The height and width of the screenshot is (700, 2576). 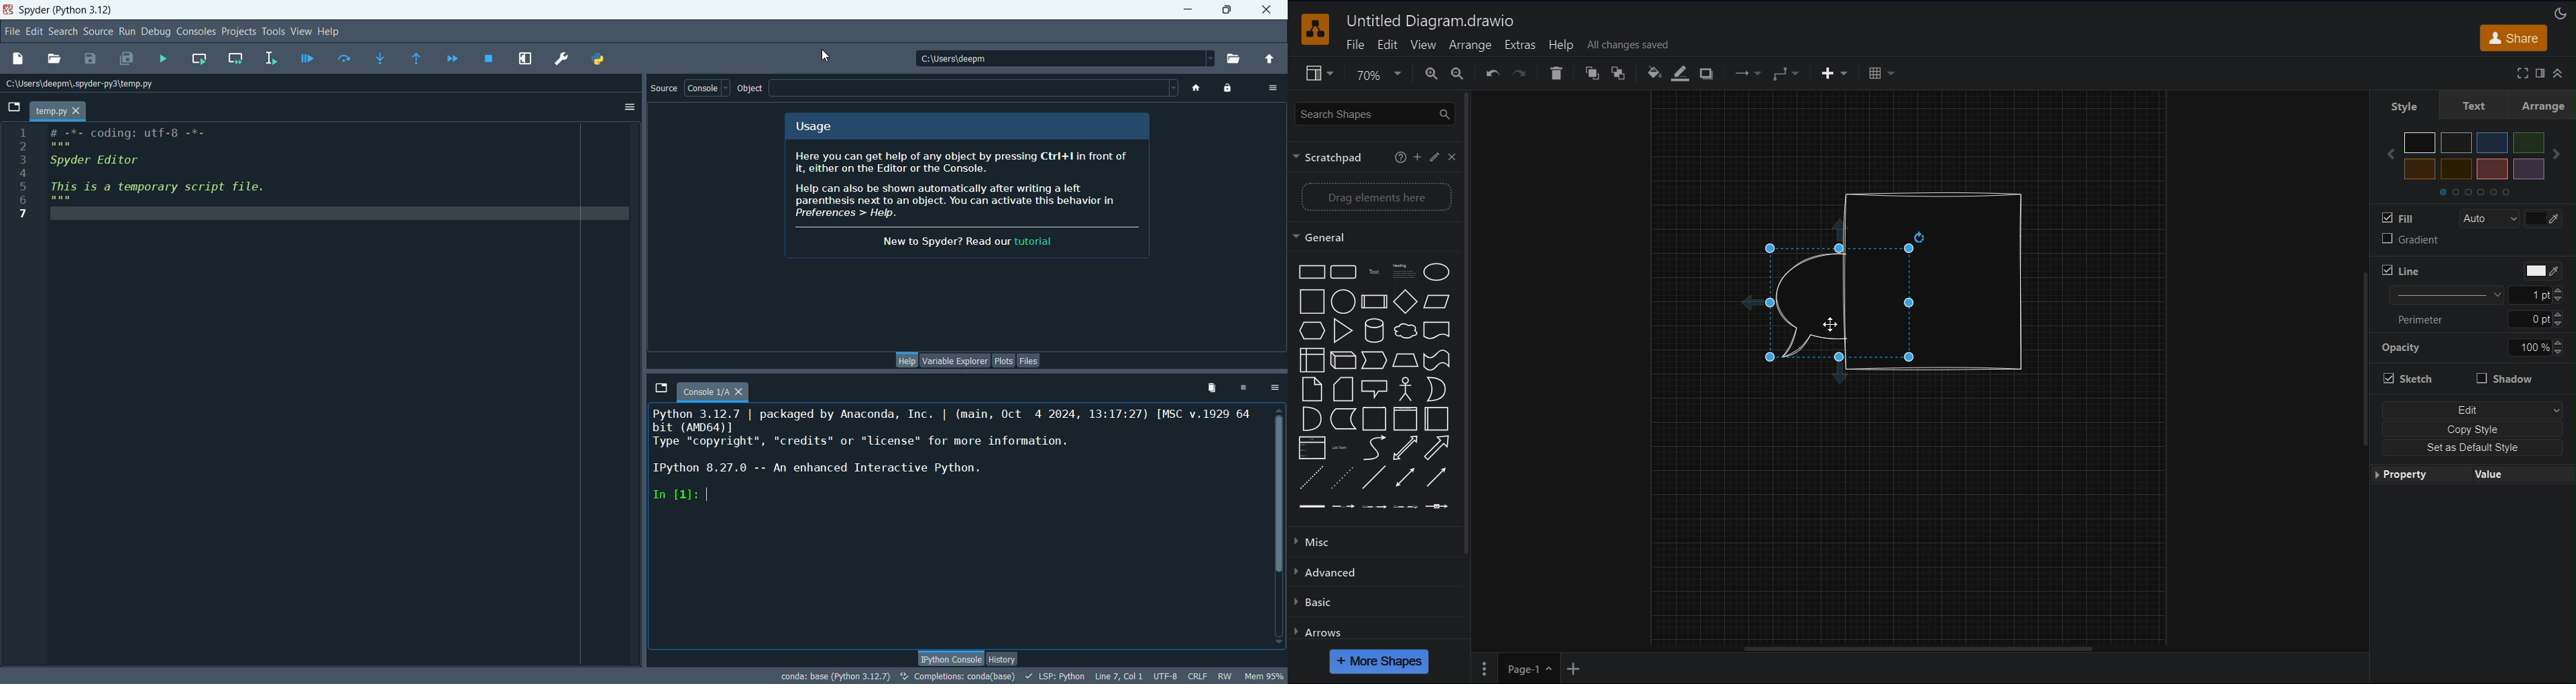 What do you see at coordinates (1342, 361) in the screenshot?
I see `Cube` at bounding box center [1342, 361].